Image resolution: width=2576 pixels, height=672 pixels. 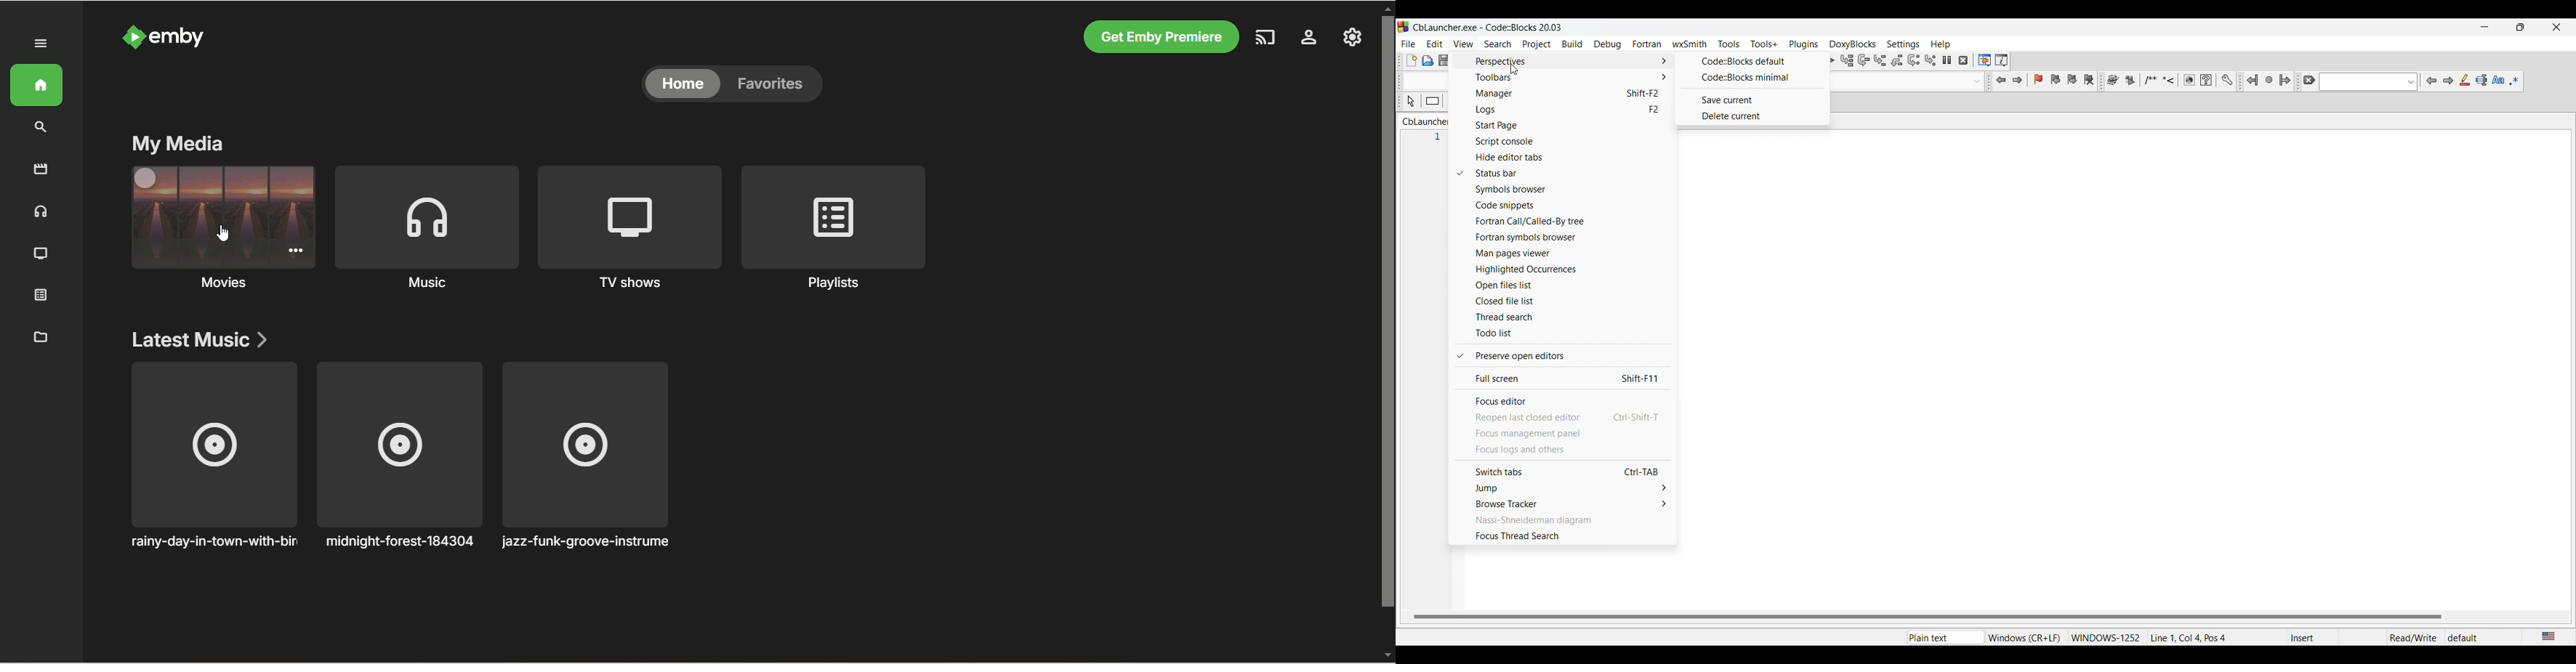 What do you see at coordinates (1864, 60) in the screenshot?
I see `Next line` at bounding box center [1864, 60].